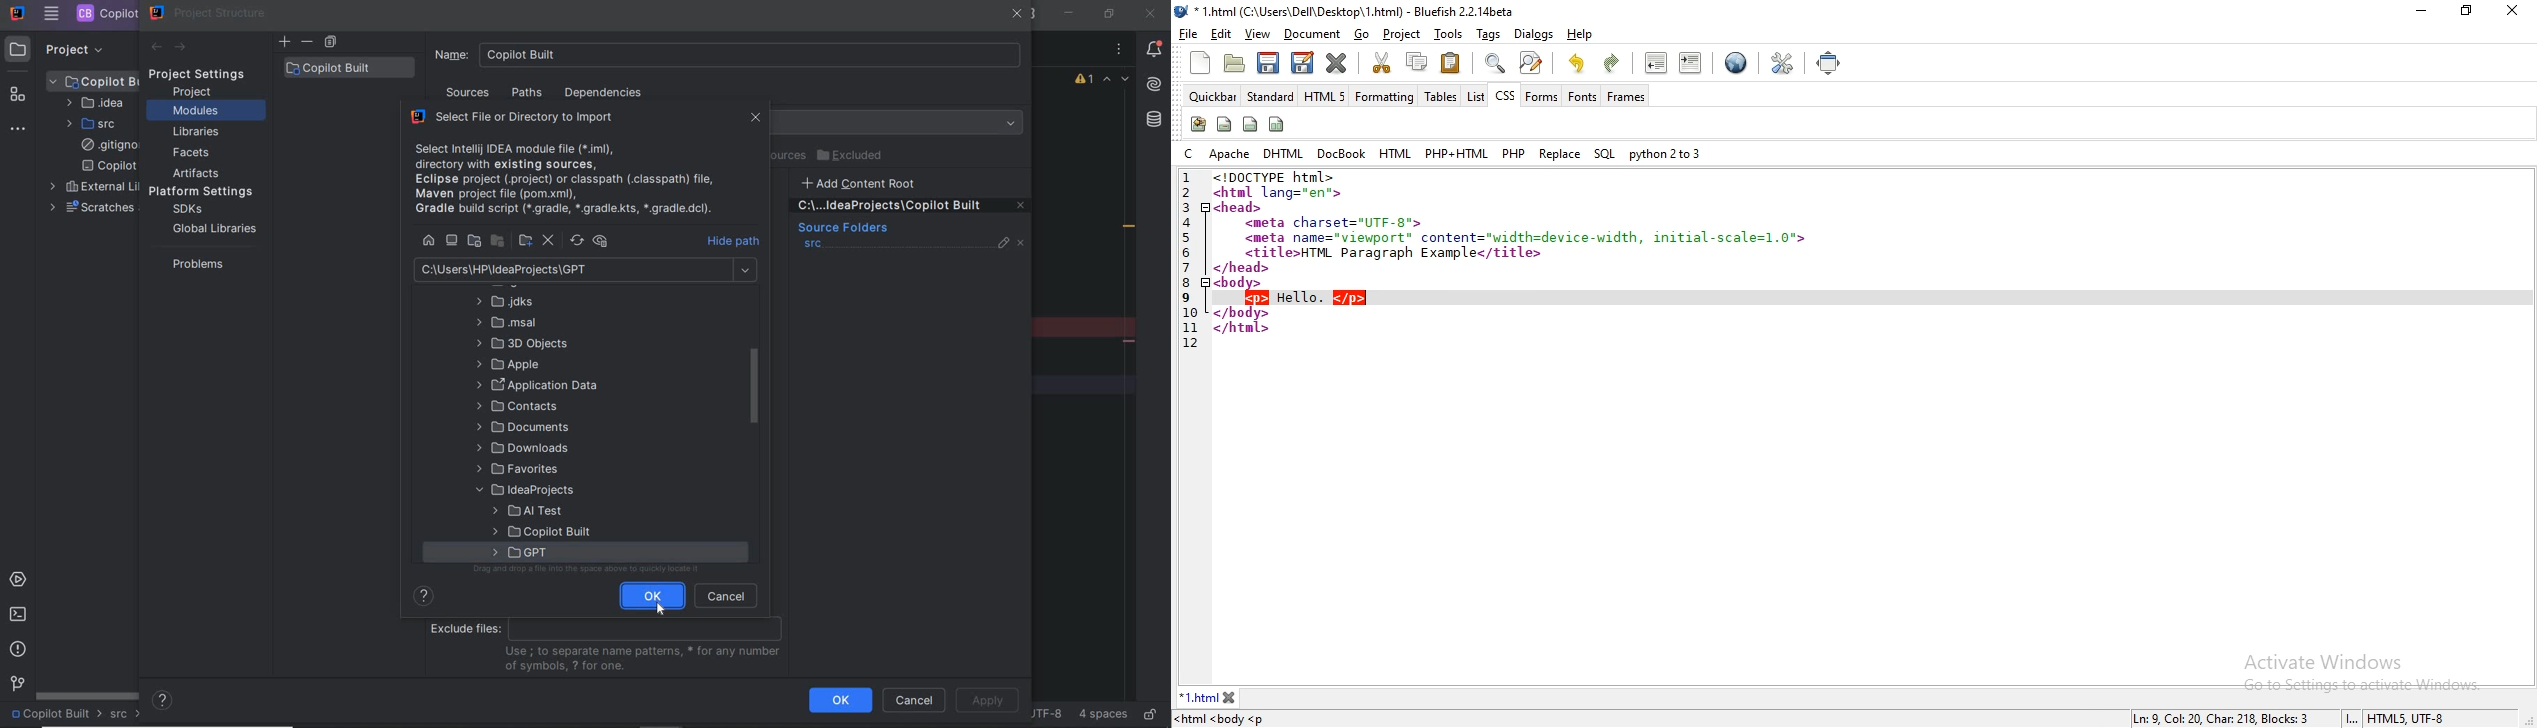 This screenshot has height=728, width=2548. What do you see at coordinates (88, 695) in the screenshot?
I see `scrollbar` at bounding box center [88, 695].